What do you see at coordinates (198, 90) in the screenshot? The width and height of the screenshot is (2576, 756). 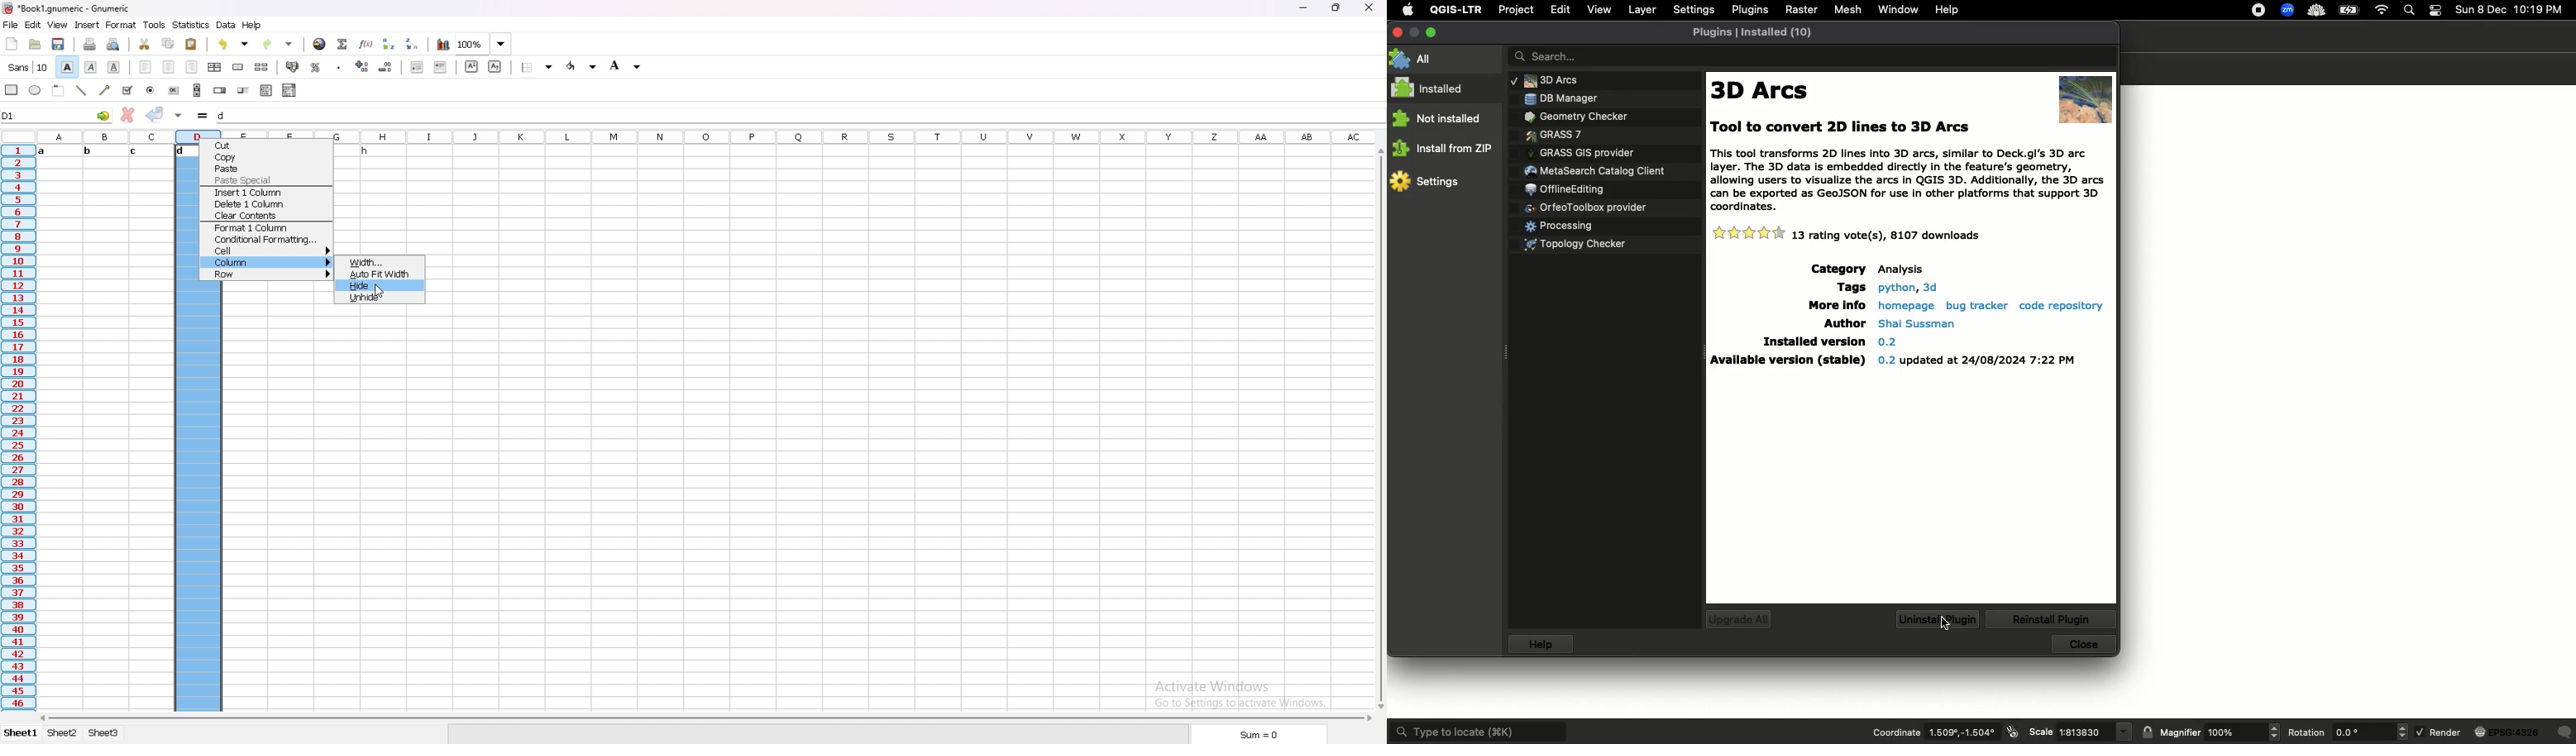 I see `scroll bar` at bounding box center [198, 90].